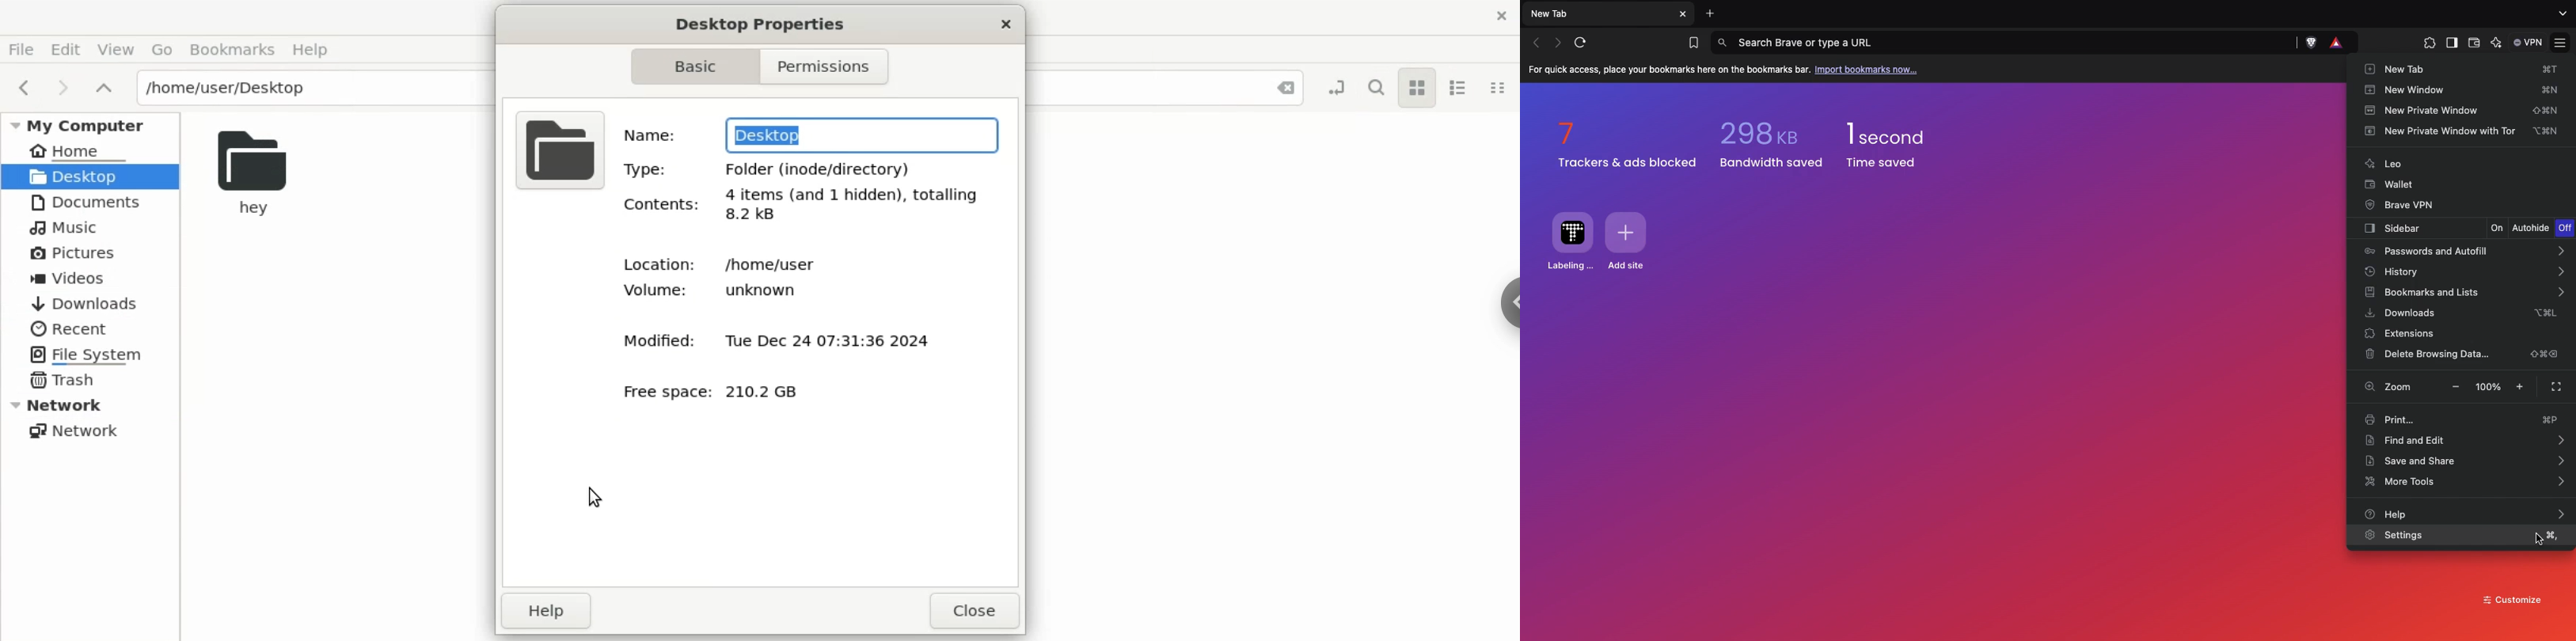  What do you see at coordinates (1508, 304) in the screenshot?
I see `chrome options` at bounding box center [1508, 304].